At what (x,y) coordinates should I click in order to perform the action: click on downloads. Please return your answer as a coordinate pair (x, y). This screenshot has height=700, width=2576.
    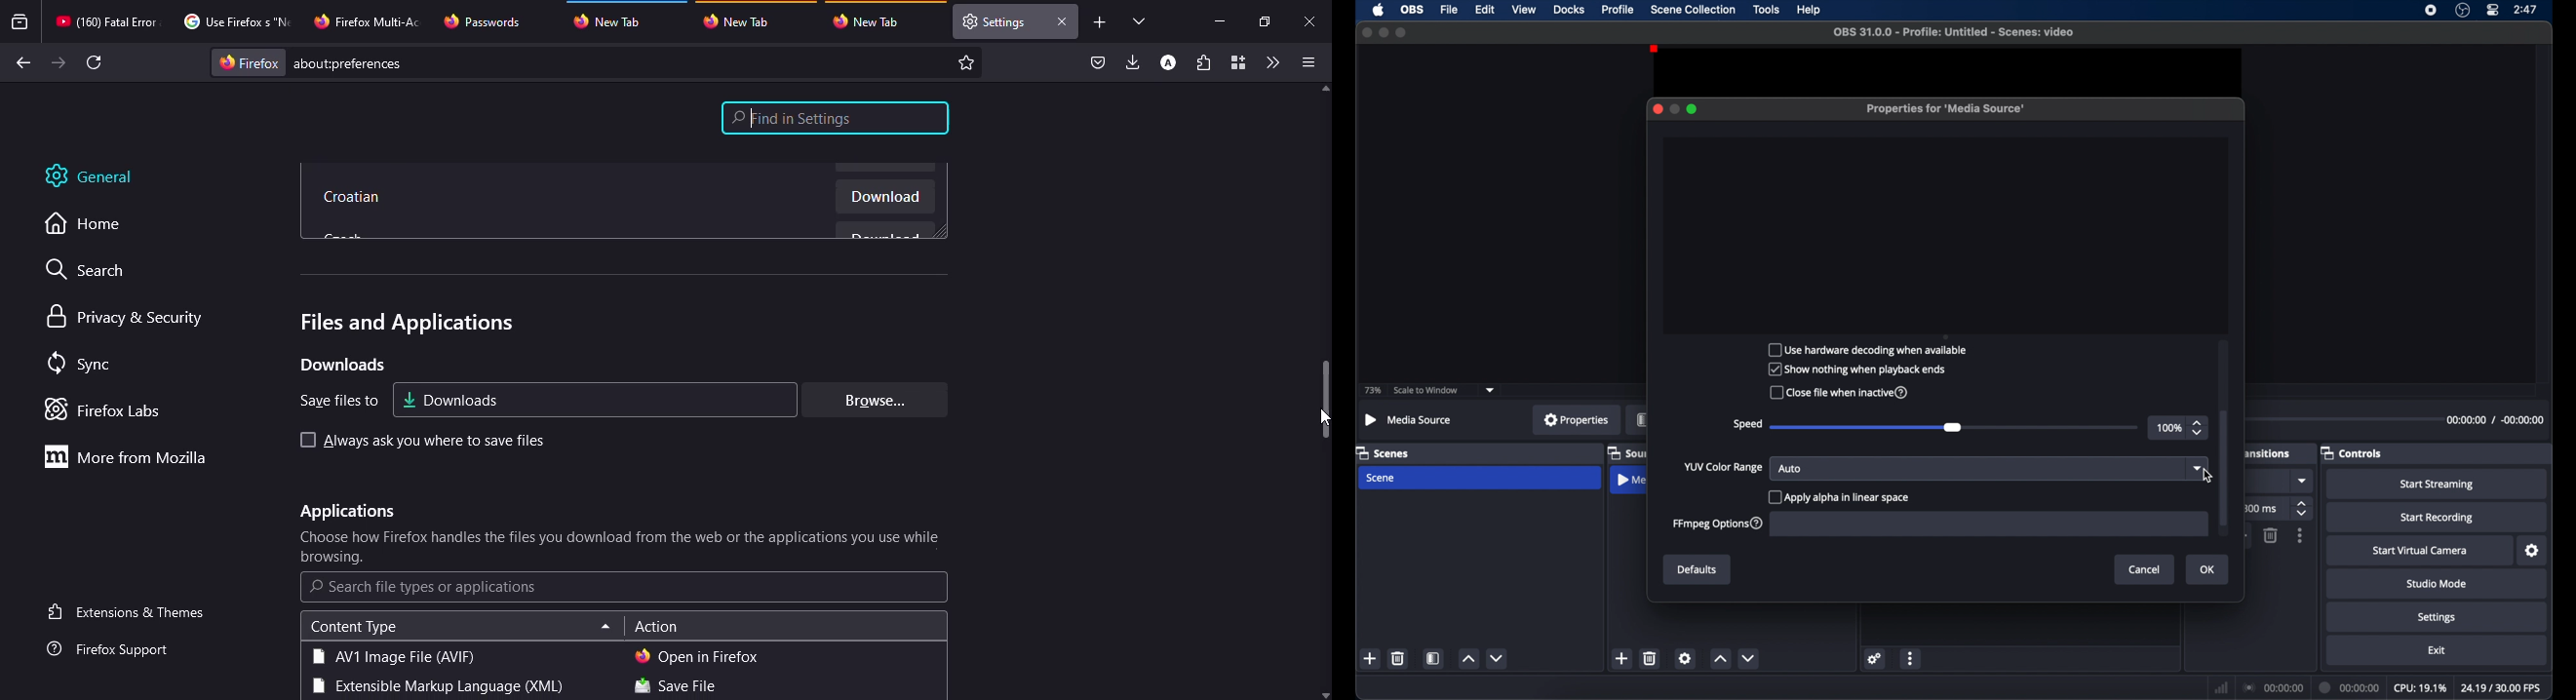
    Looking at the image, I should click on (341, 365).